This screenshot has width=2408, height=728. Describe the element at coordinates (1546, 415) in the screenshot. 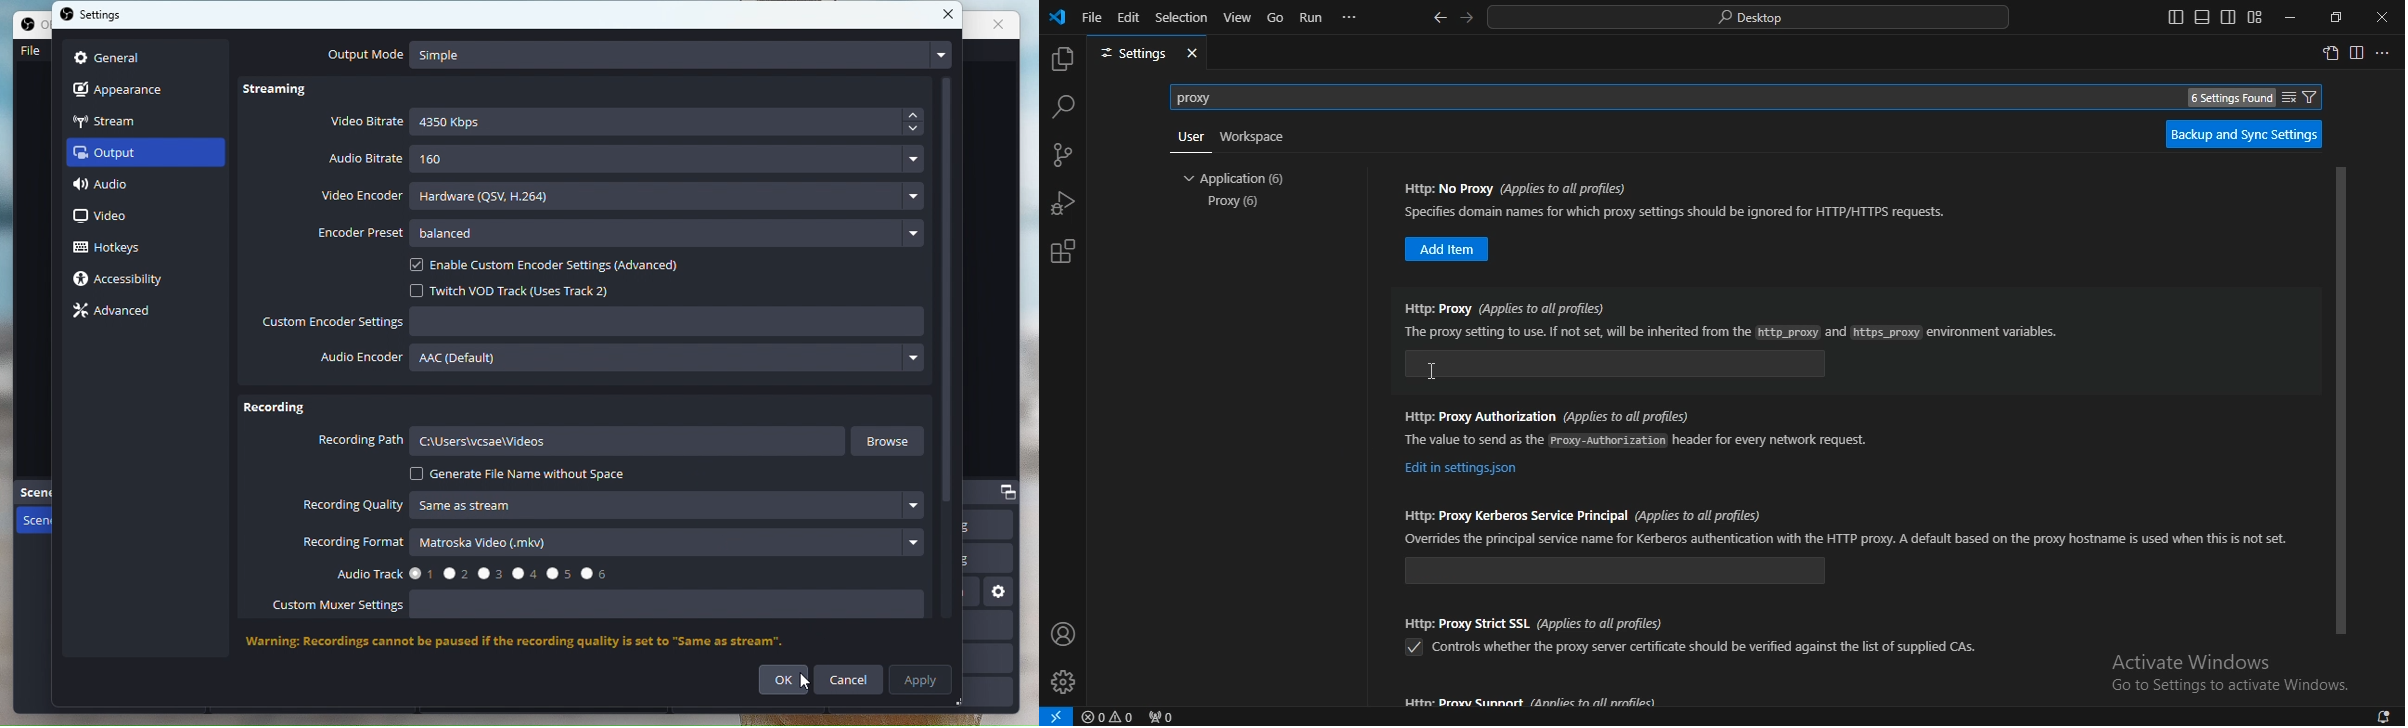

I see `https: proxy authorization` at that location.